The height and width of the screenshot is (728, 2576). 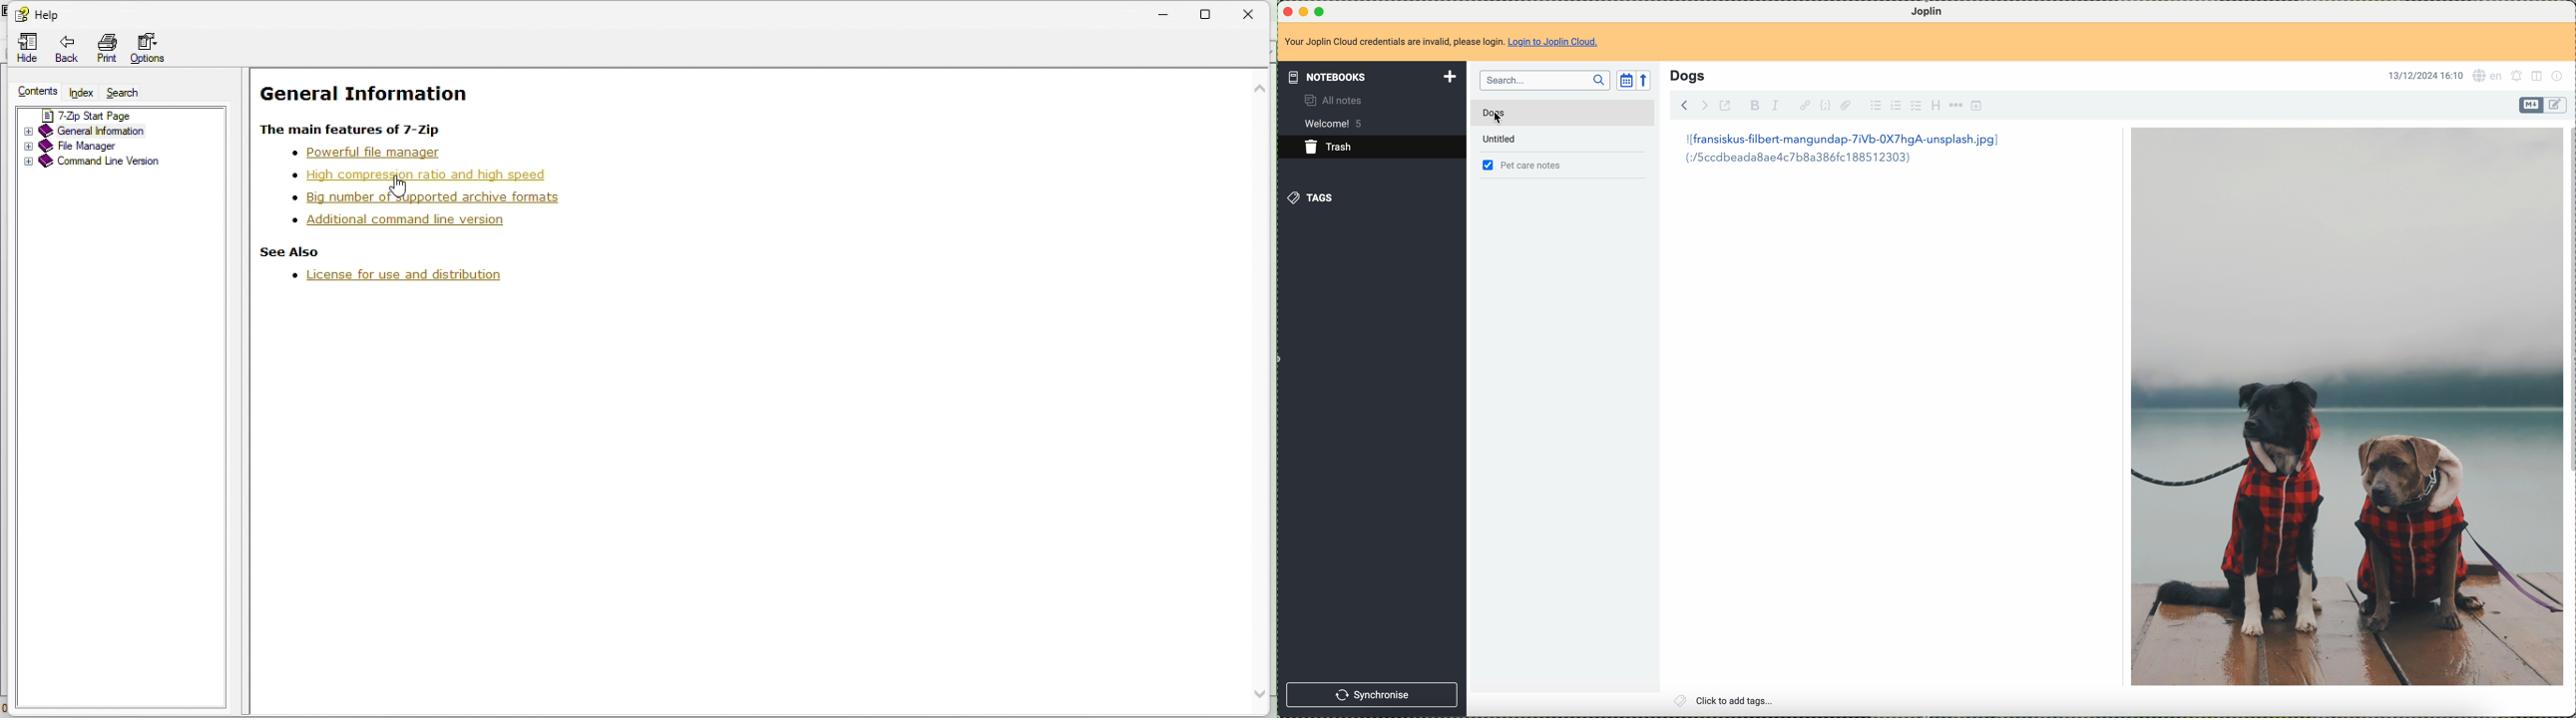 What do you see at coordinates (1623, 82) in the screenshot?
I see `toggle sort order field` at bounding box center [1623, 82].